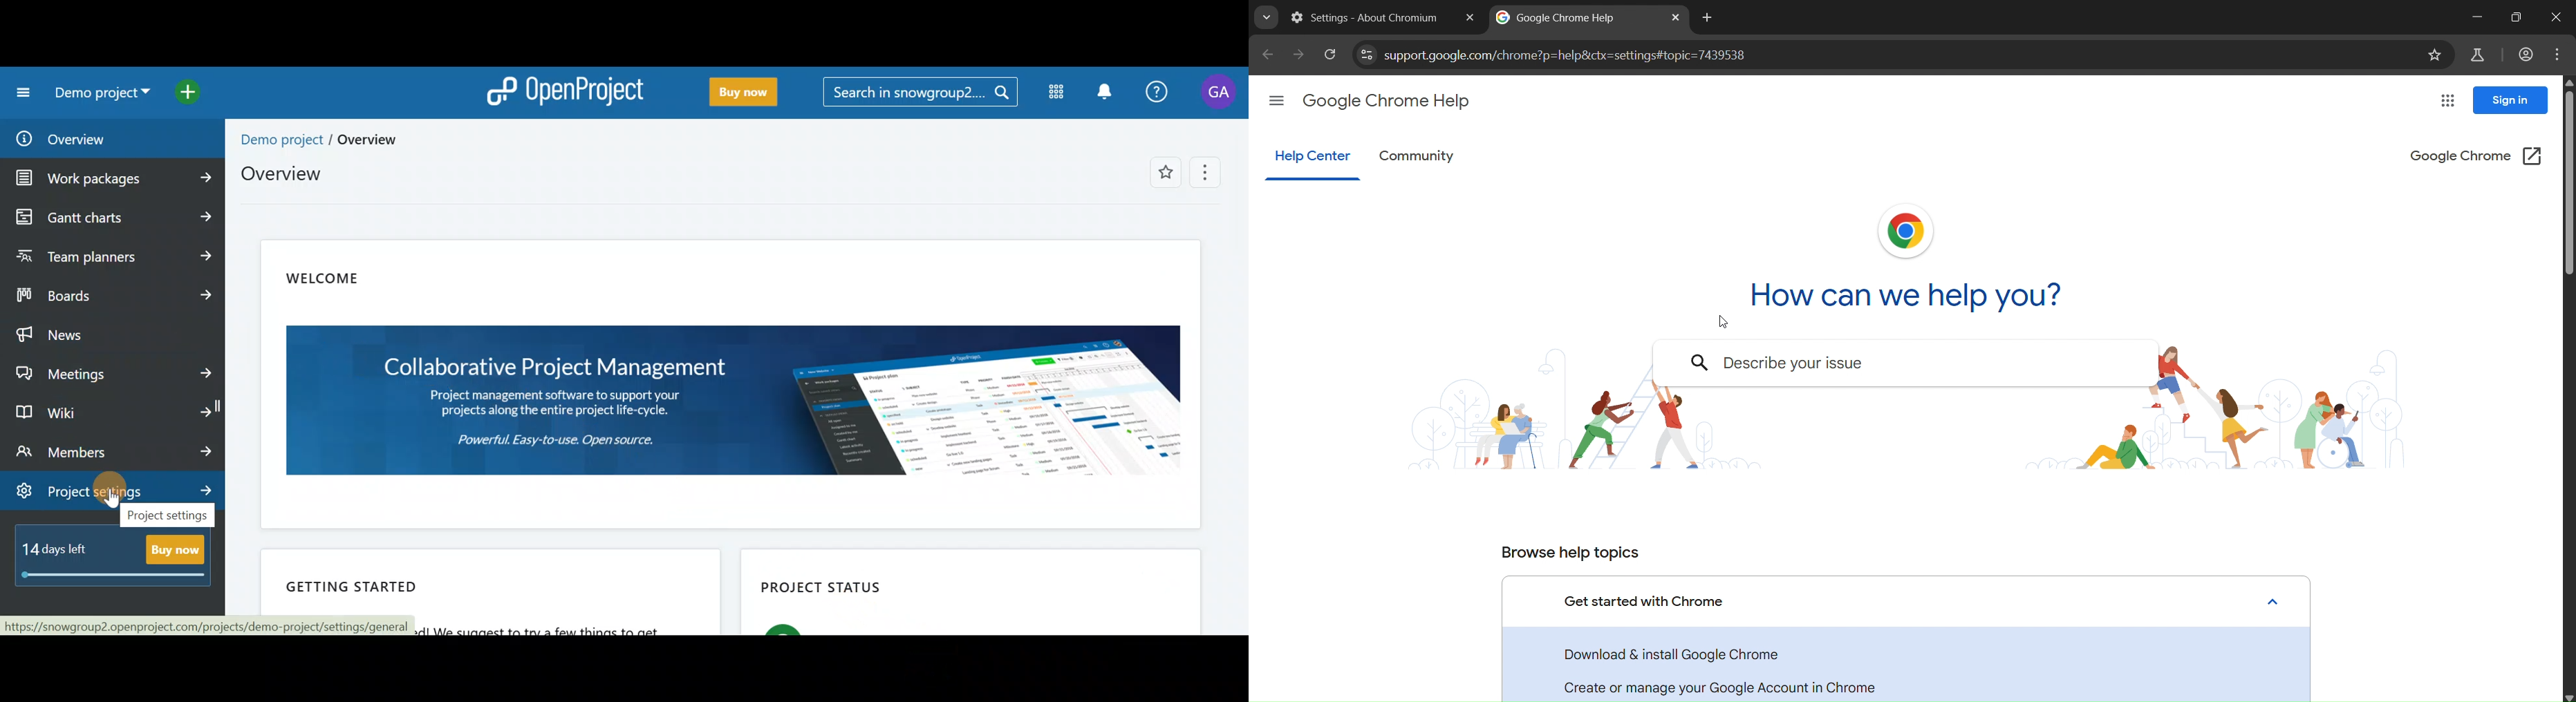 This screenshot has width=2576, height=728. Describe the element at coordinates (1683, 654) in the screenshot. I see `download and install google chrome` at that location.